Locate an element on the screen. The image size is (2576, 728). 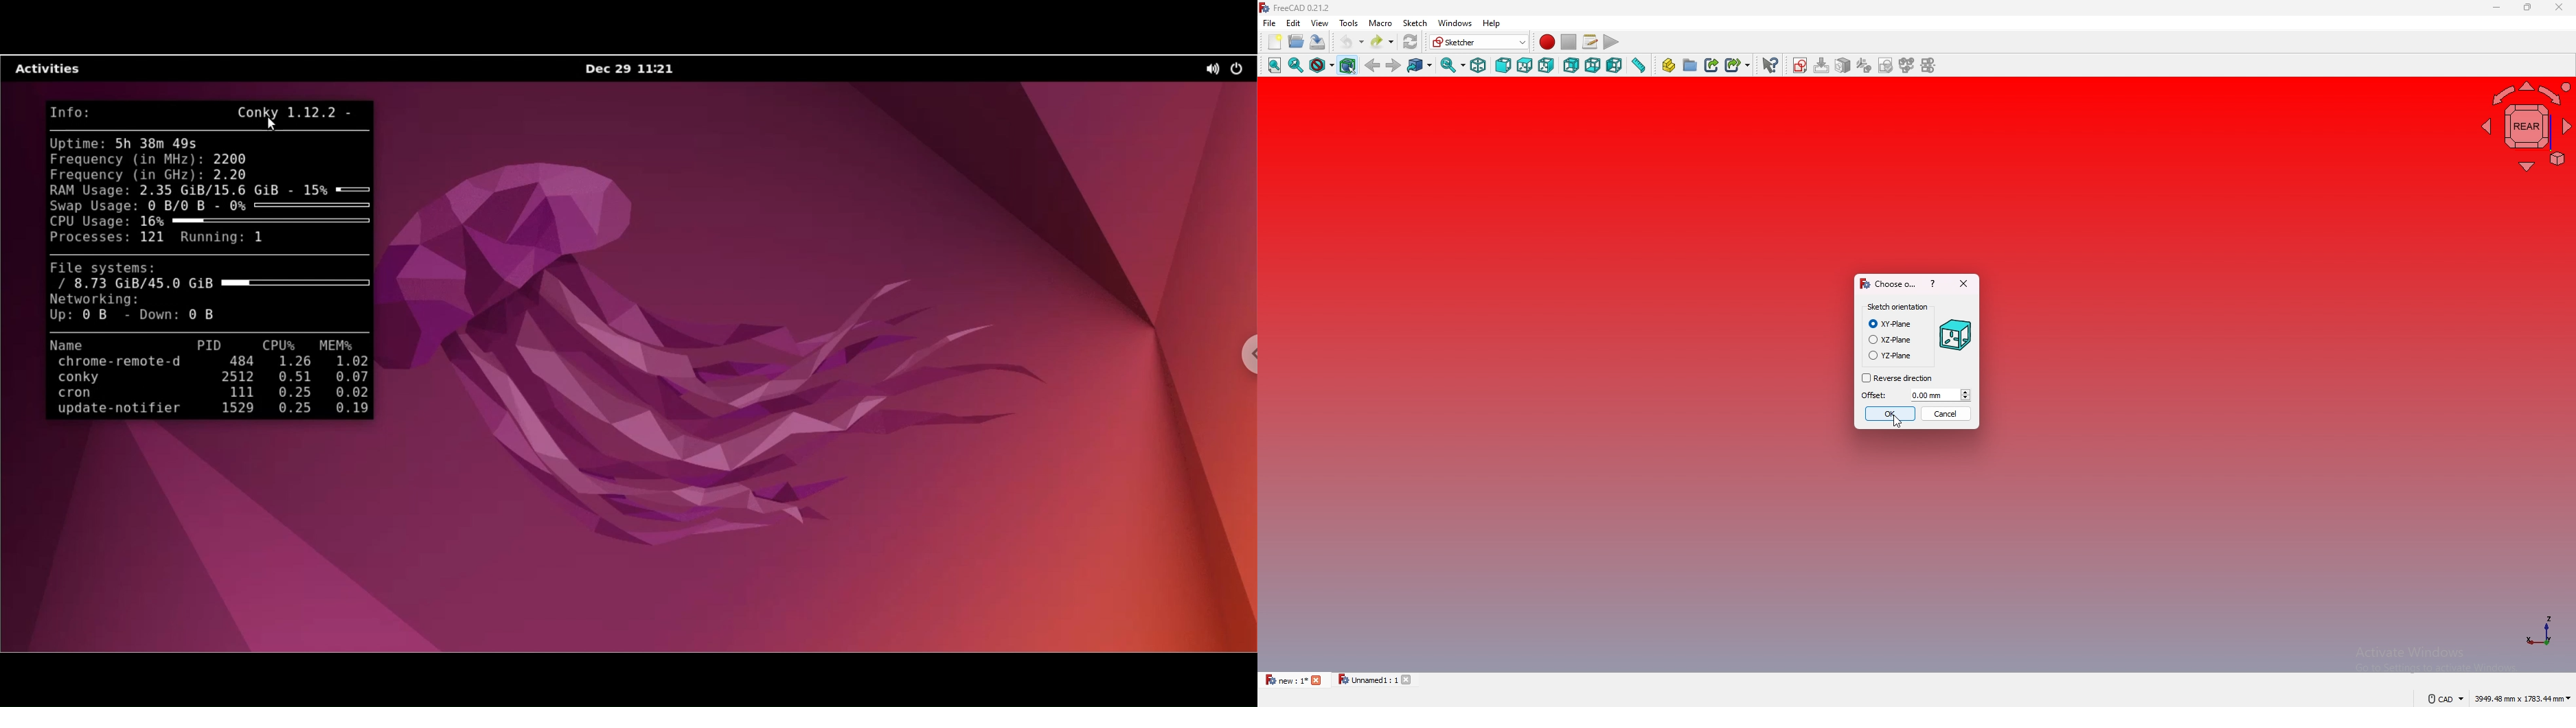
save is located at coordinates (1317, 41).